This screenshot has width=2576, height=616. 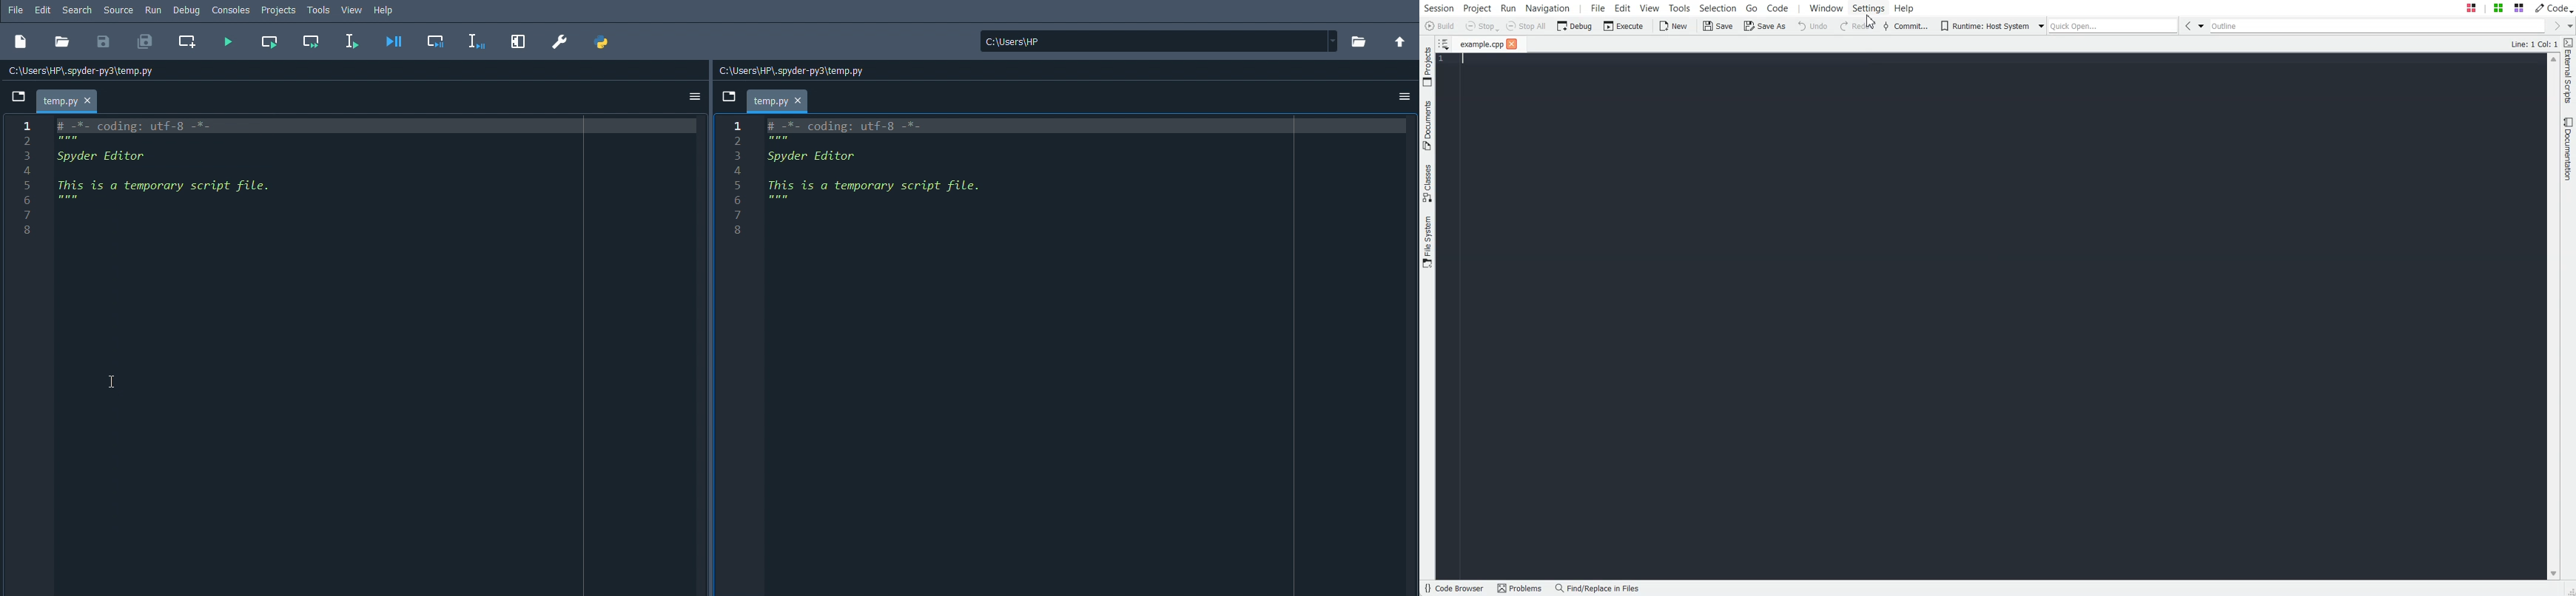 What do you see at coordinates (739, 178) in the screenshot?
I see `line numbers` at bounding box center [739, 178].